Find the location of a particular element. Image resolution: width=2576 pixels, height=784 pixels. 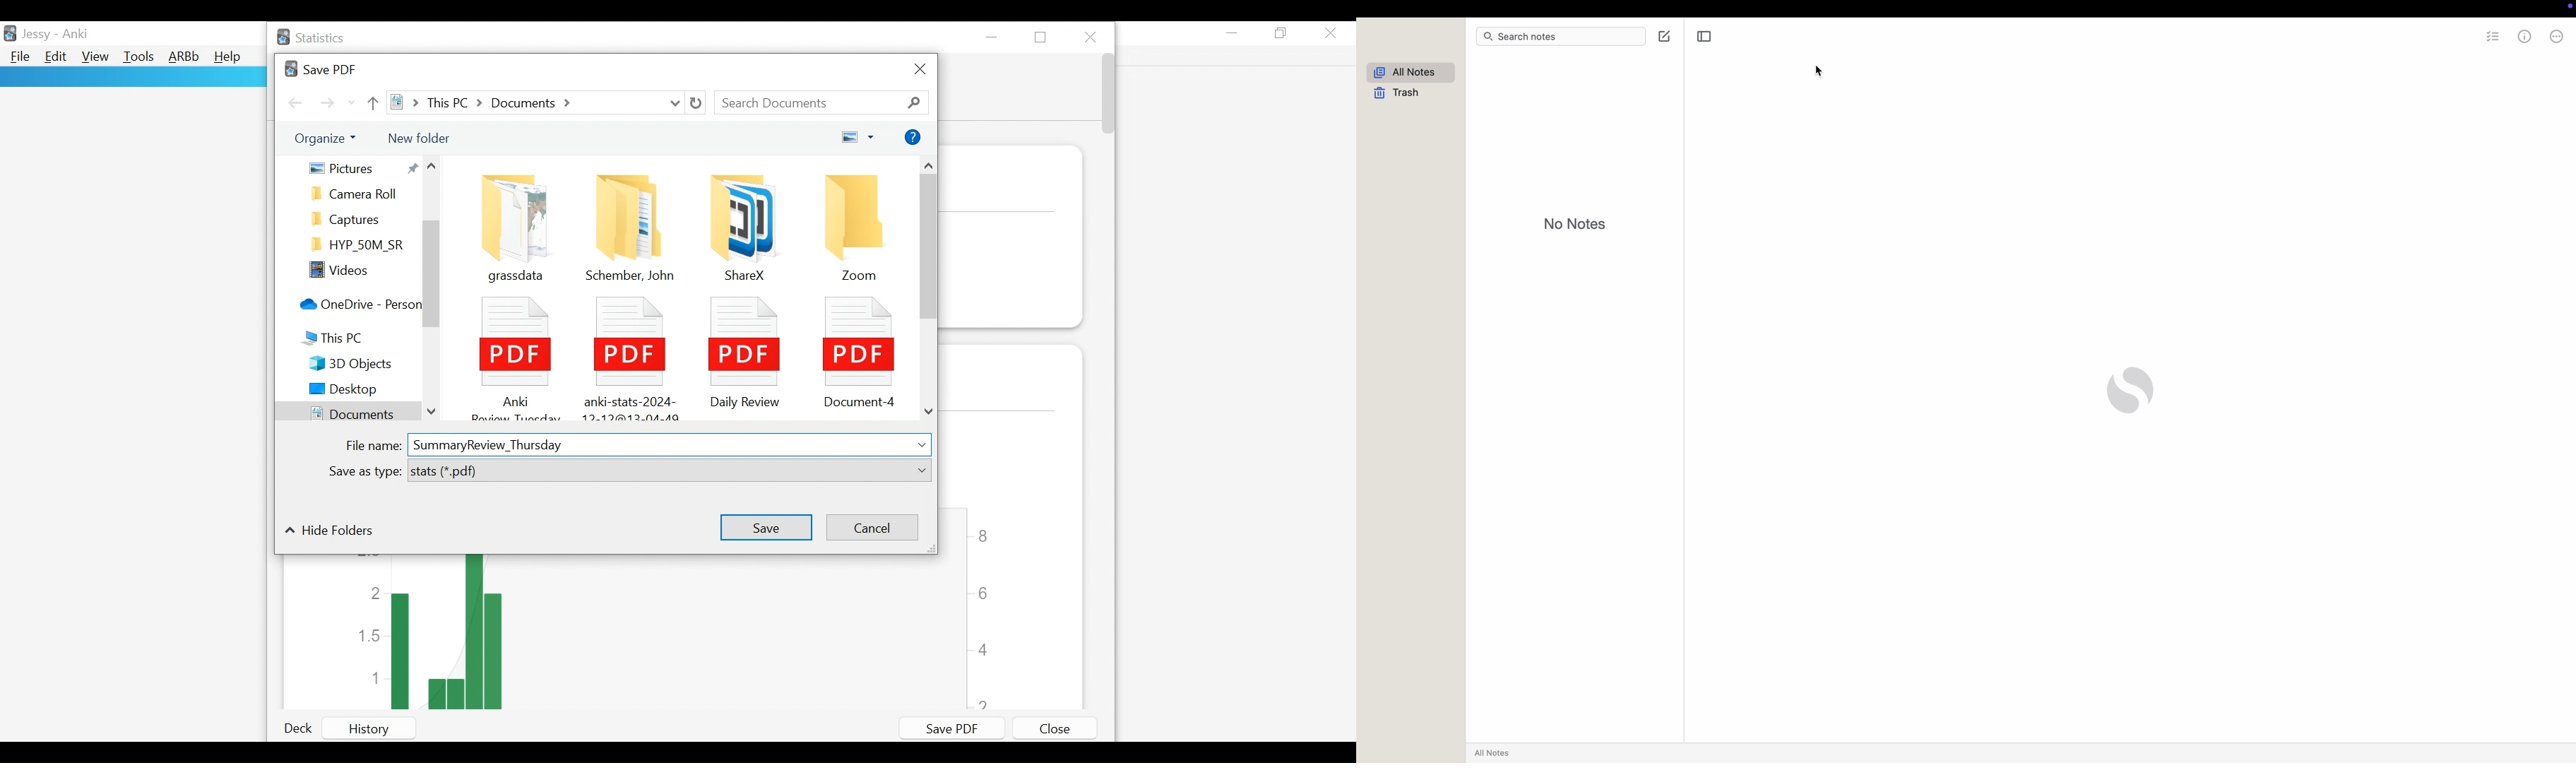

Folder is located at coordinates (631, 225).